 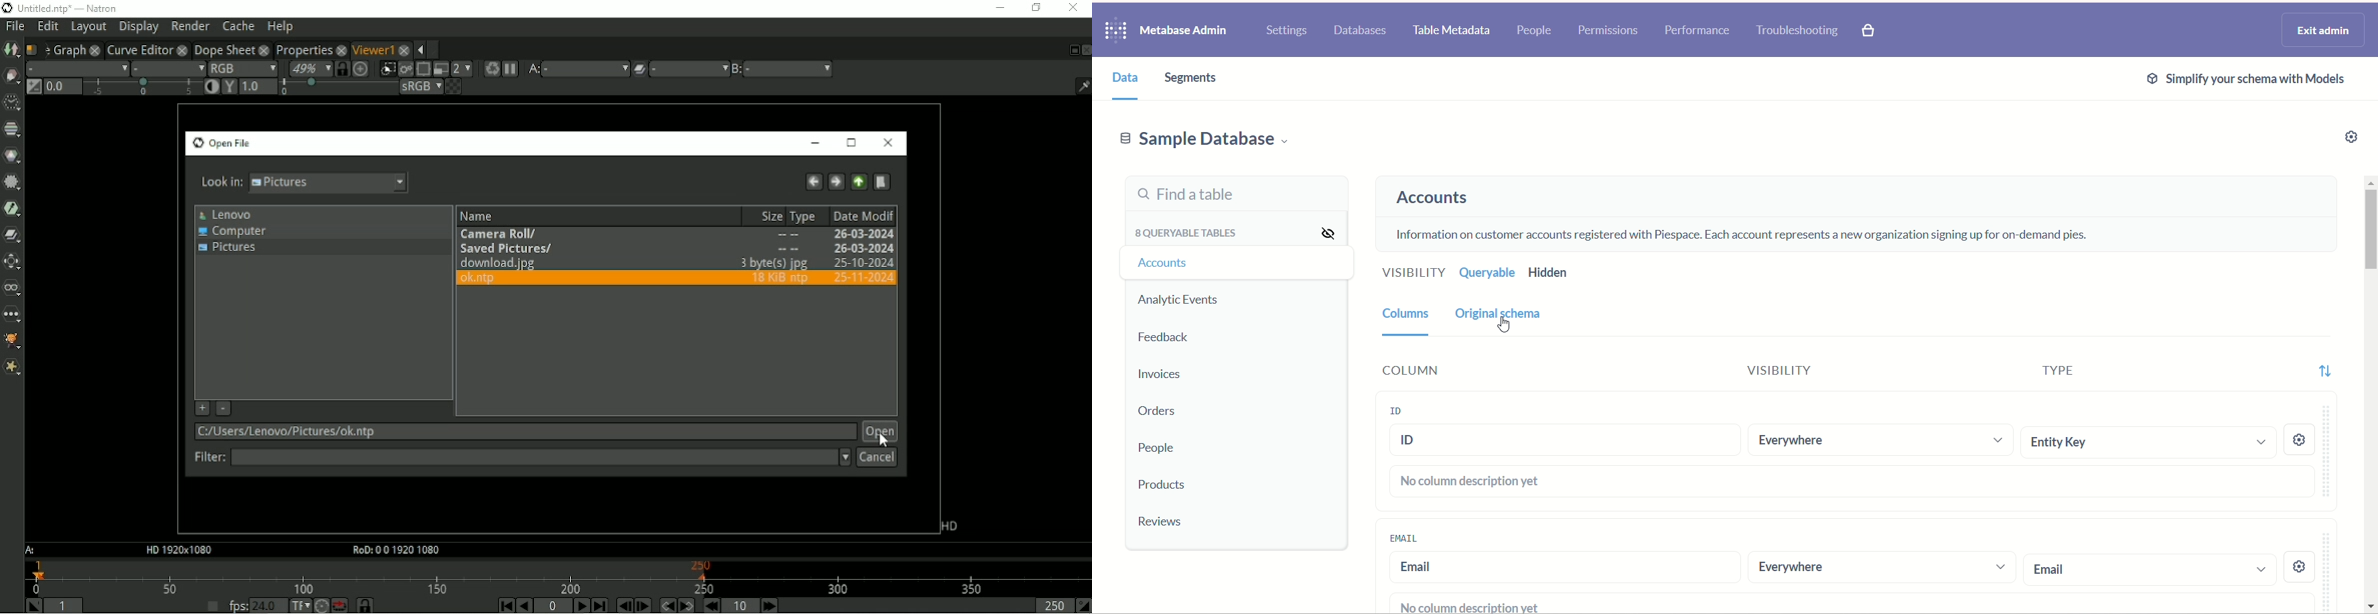 What do you see at coordinates (2371, 392) in the screenshot?
I see `vertical scroll bar` at bounding box center [2371, 392].